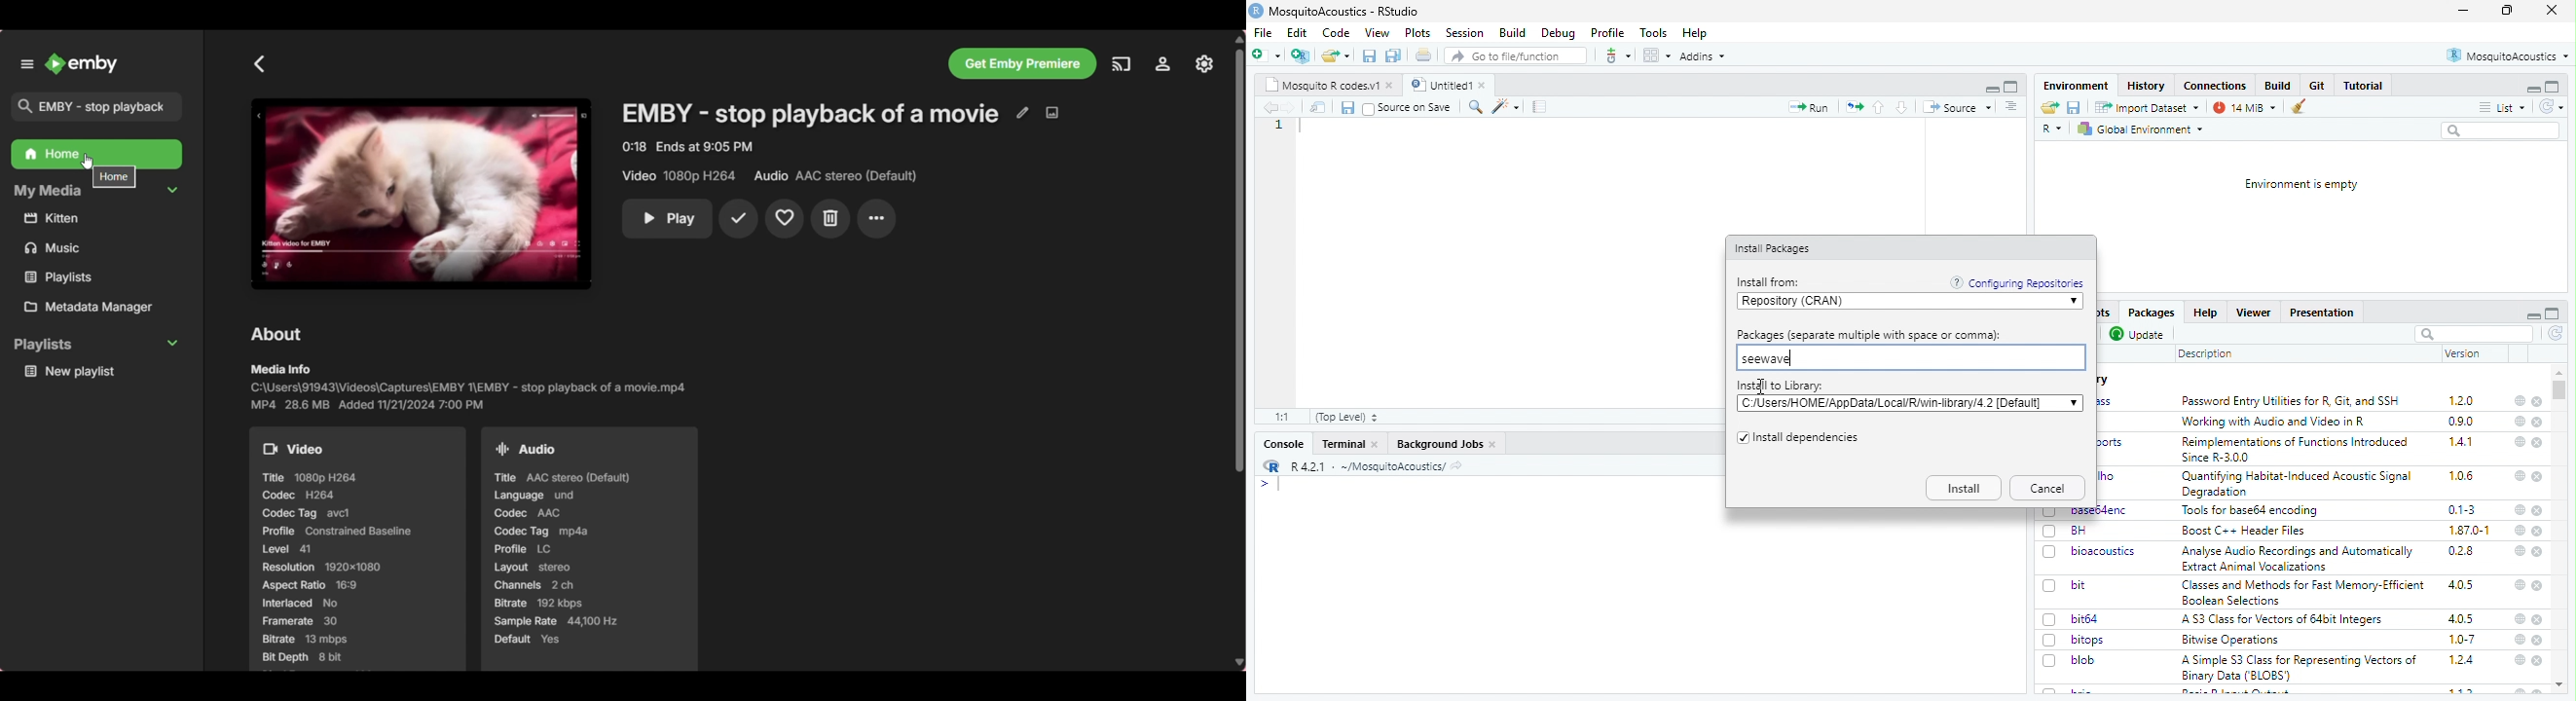  What do you see at coordinates (2520, 551) in the screenshot?
I see `web` at bounding box center [2520, 551].